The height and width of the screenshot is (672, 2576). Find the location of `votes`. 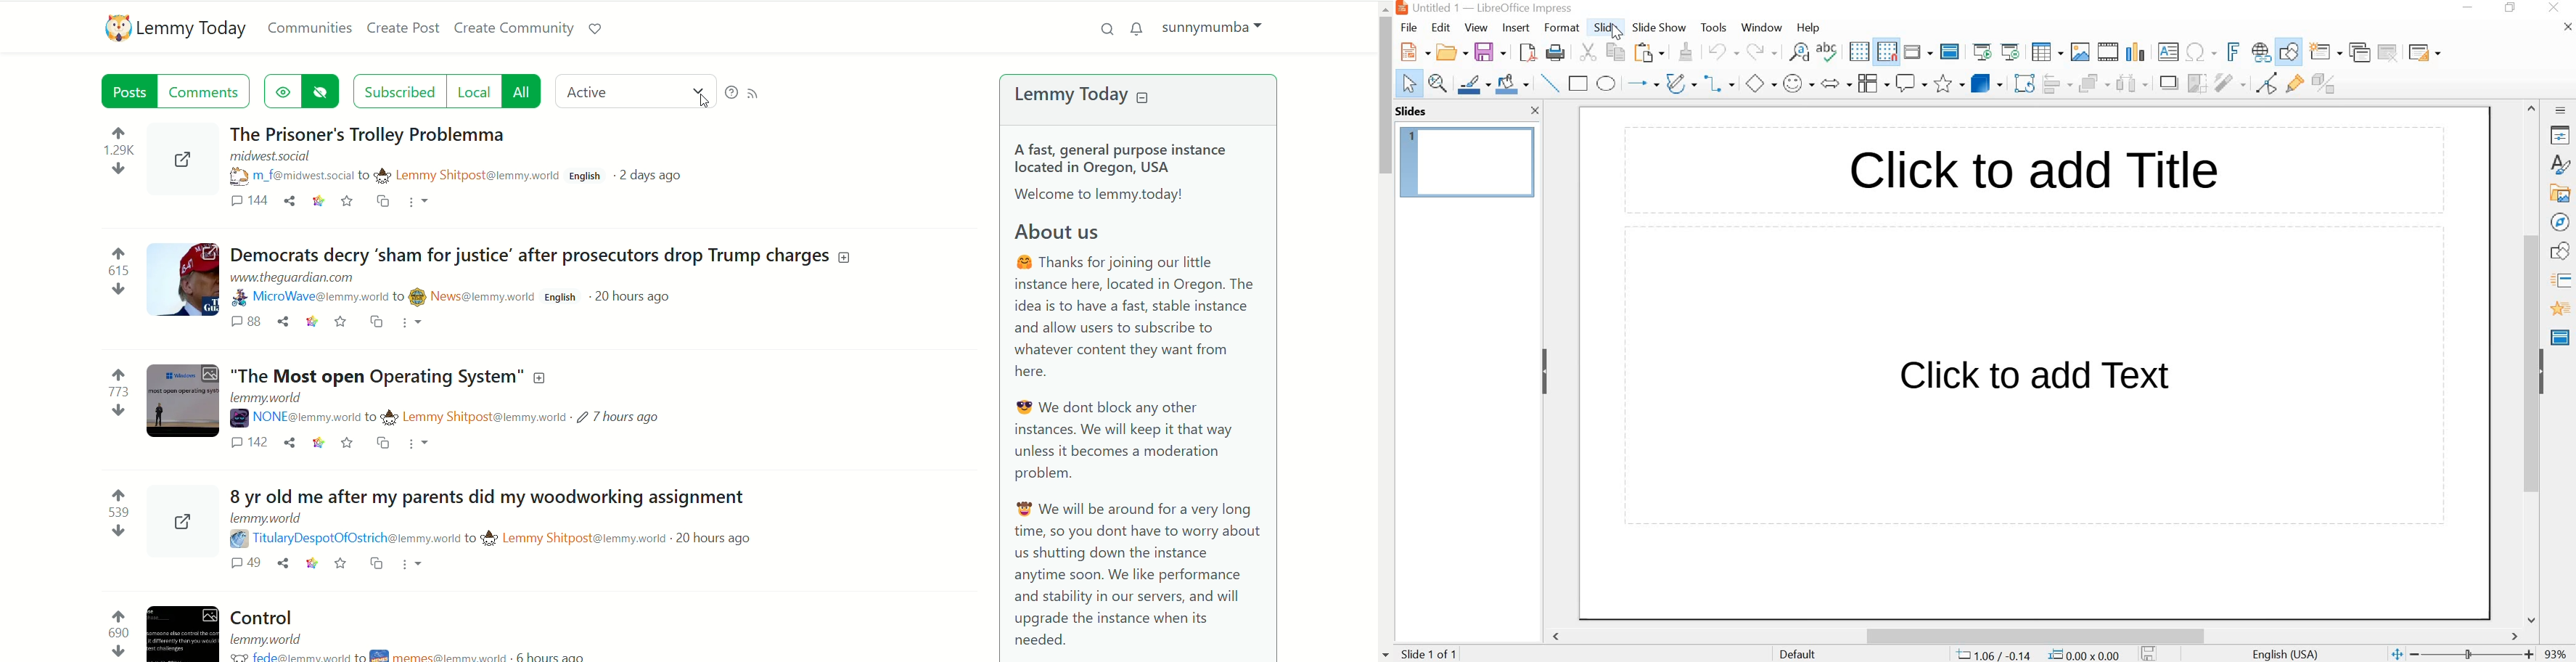

votes is located at coordinates (110, 512).